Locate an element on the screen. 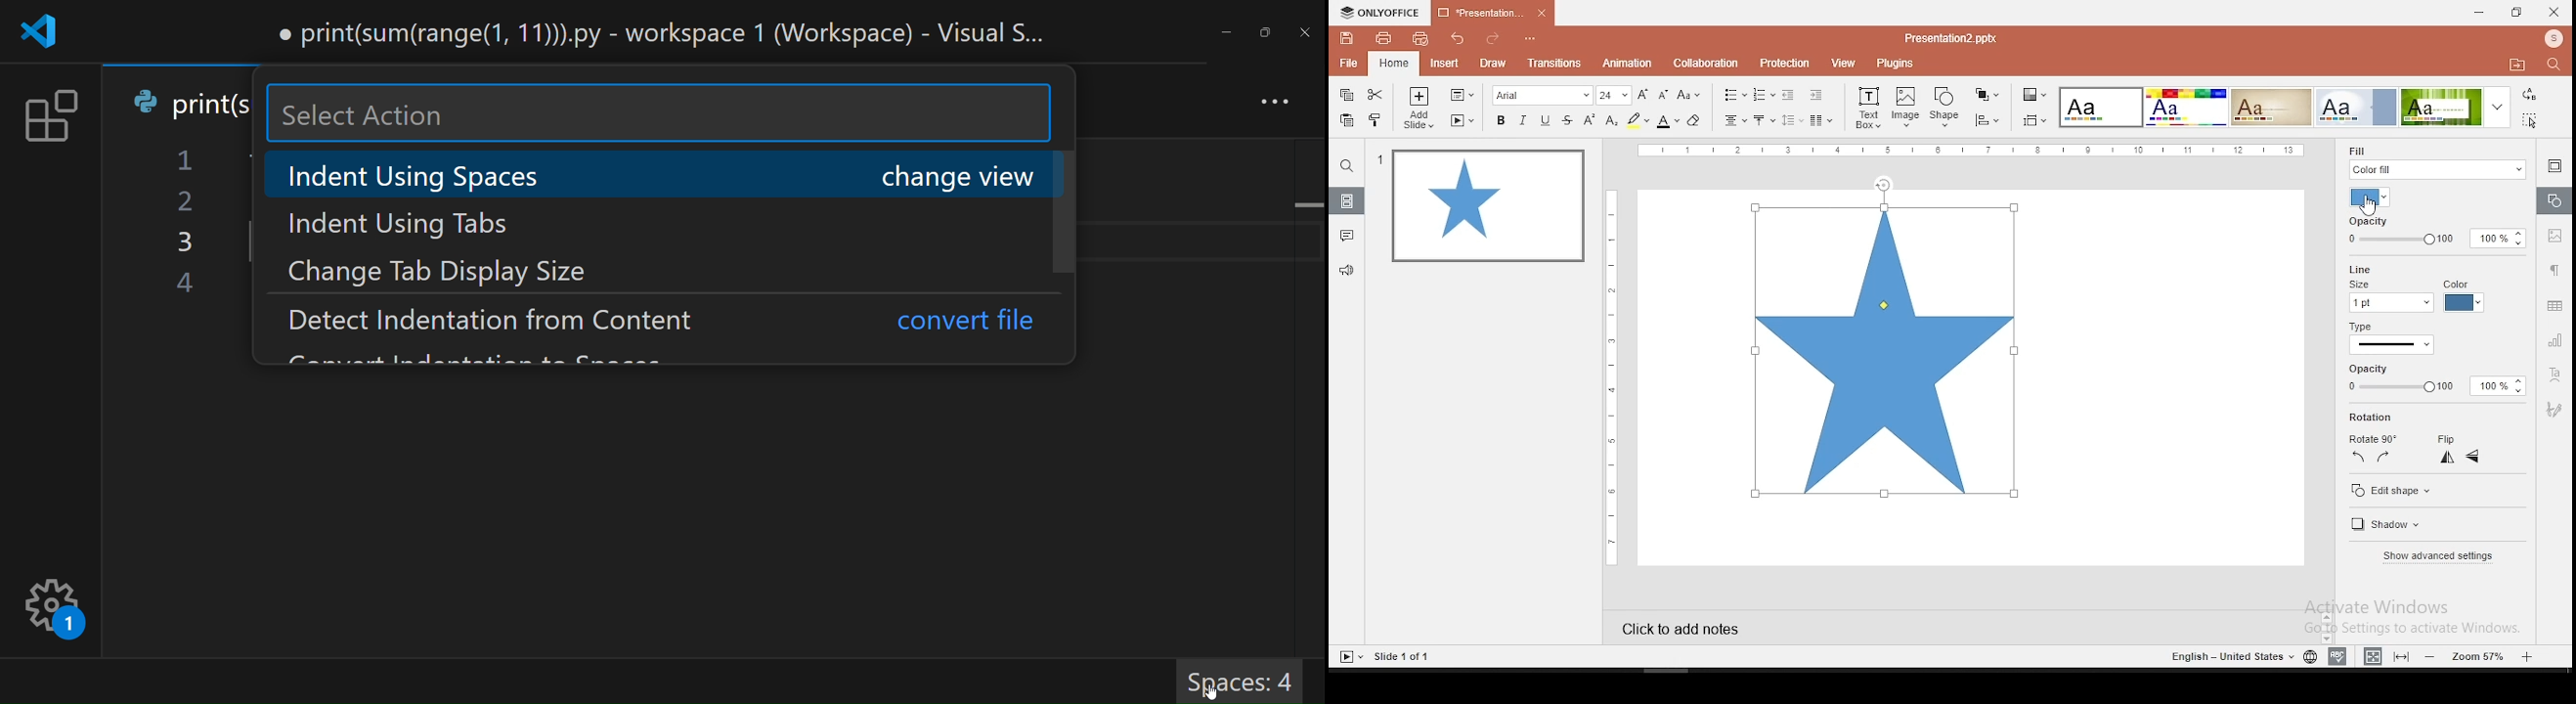  zoom out is located at coordinates (2433, 656).